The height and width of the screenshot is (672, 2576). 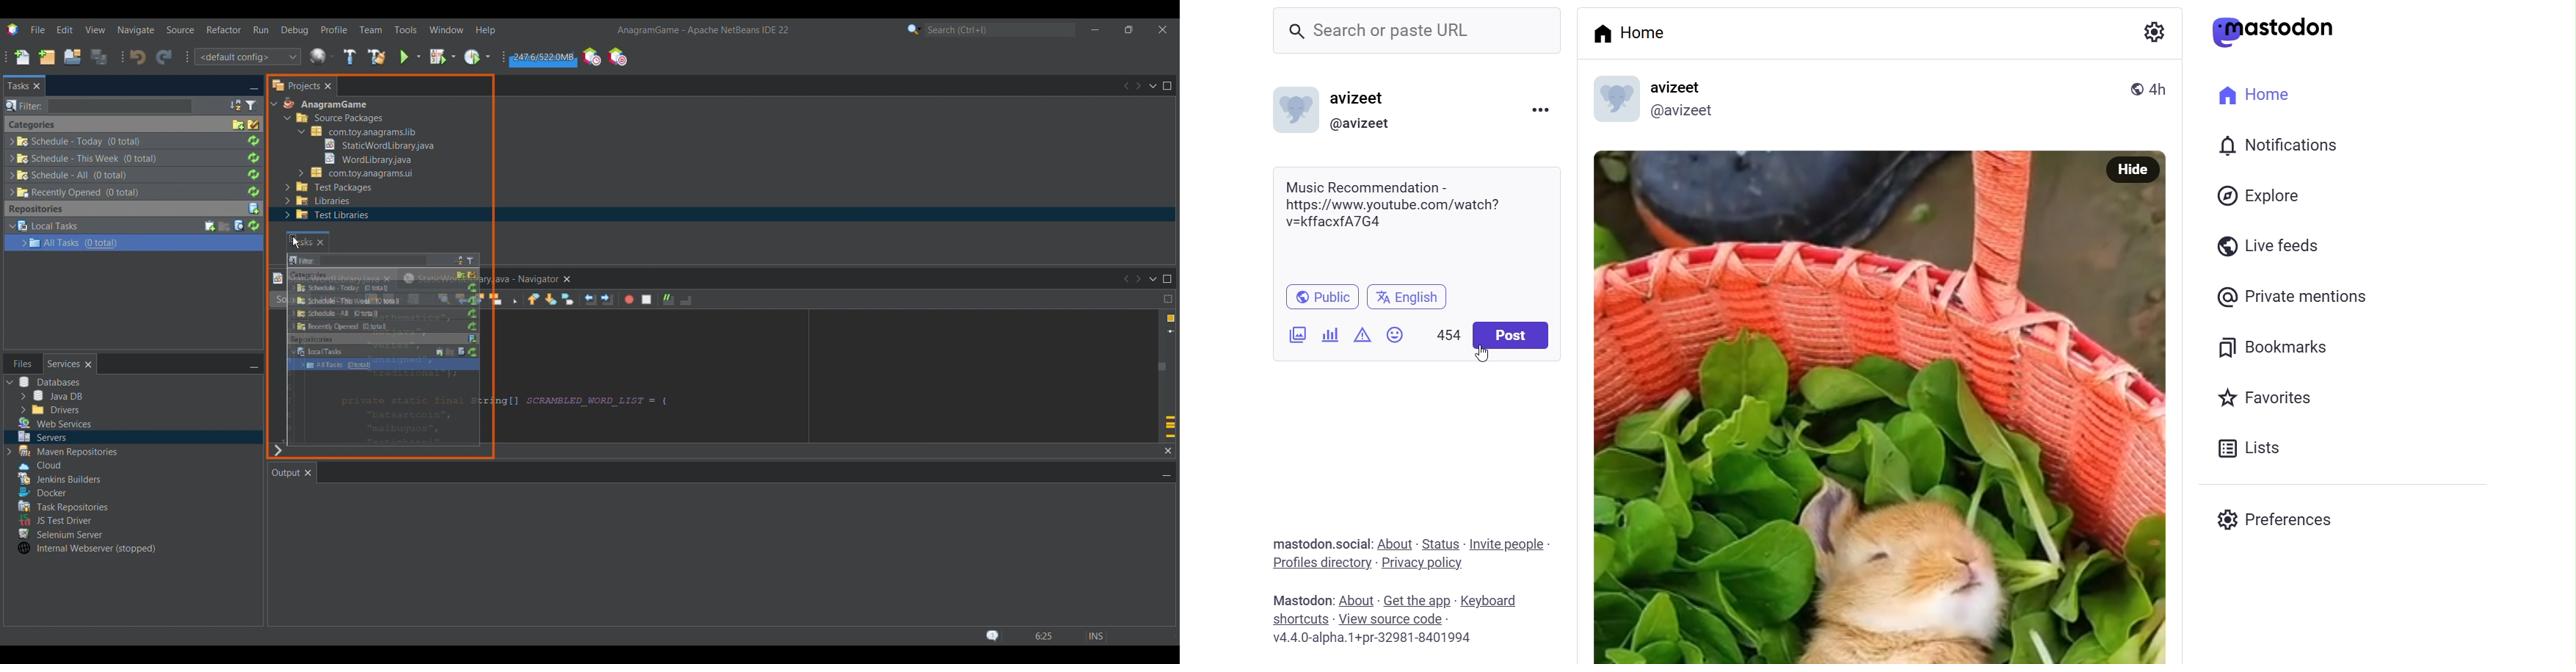 I want to click on Default configuration options, so click(x=247, y=57).